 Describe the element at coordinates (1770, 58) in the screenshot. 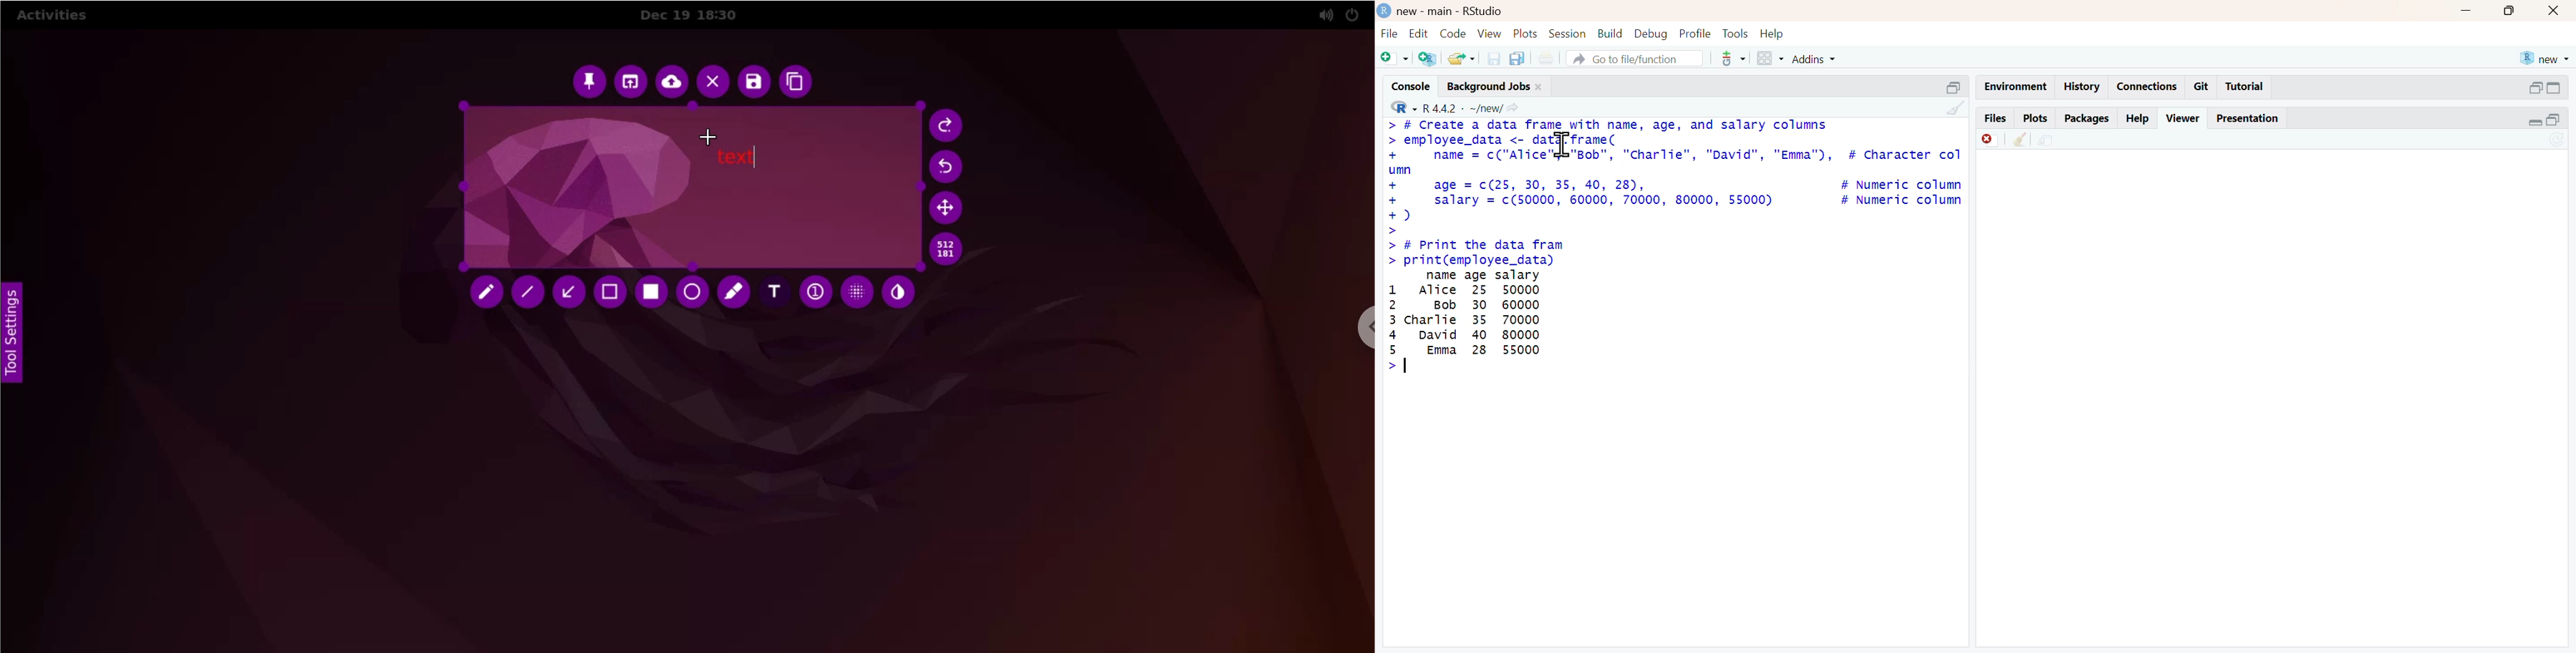

I see `workspace panes` at that location.